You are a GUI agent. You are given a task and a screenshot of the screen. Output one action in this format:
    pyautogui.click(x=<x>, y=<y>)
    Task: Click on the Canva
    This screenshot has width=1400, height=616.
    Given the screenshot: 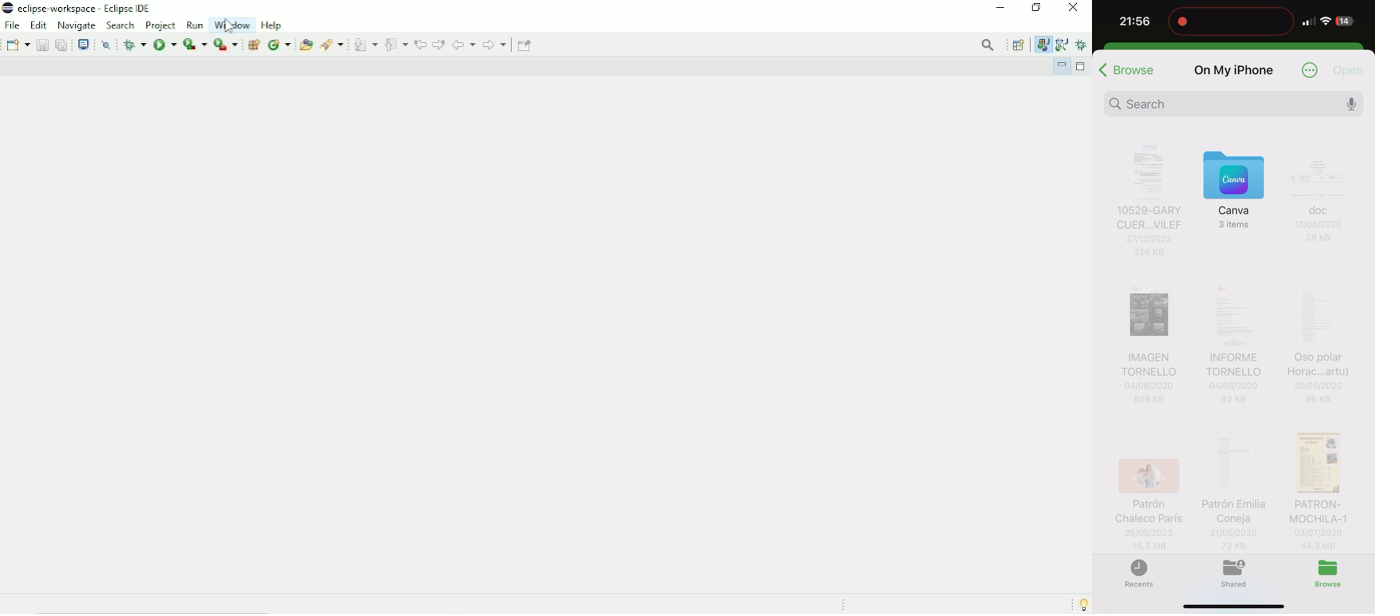 What is the action you would take?
    pyautogui.click(x=1235, y=185)
    